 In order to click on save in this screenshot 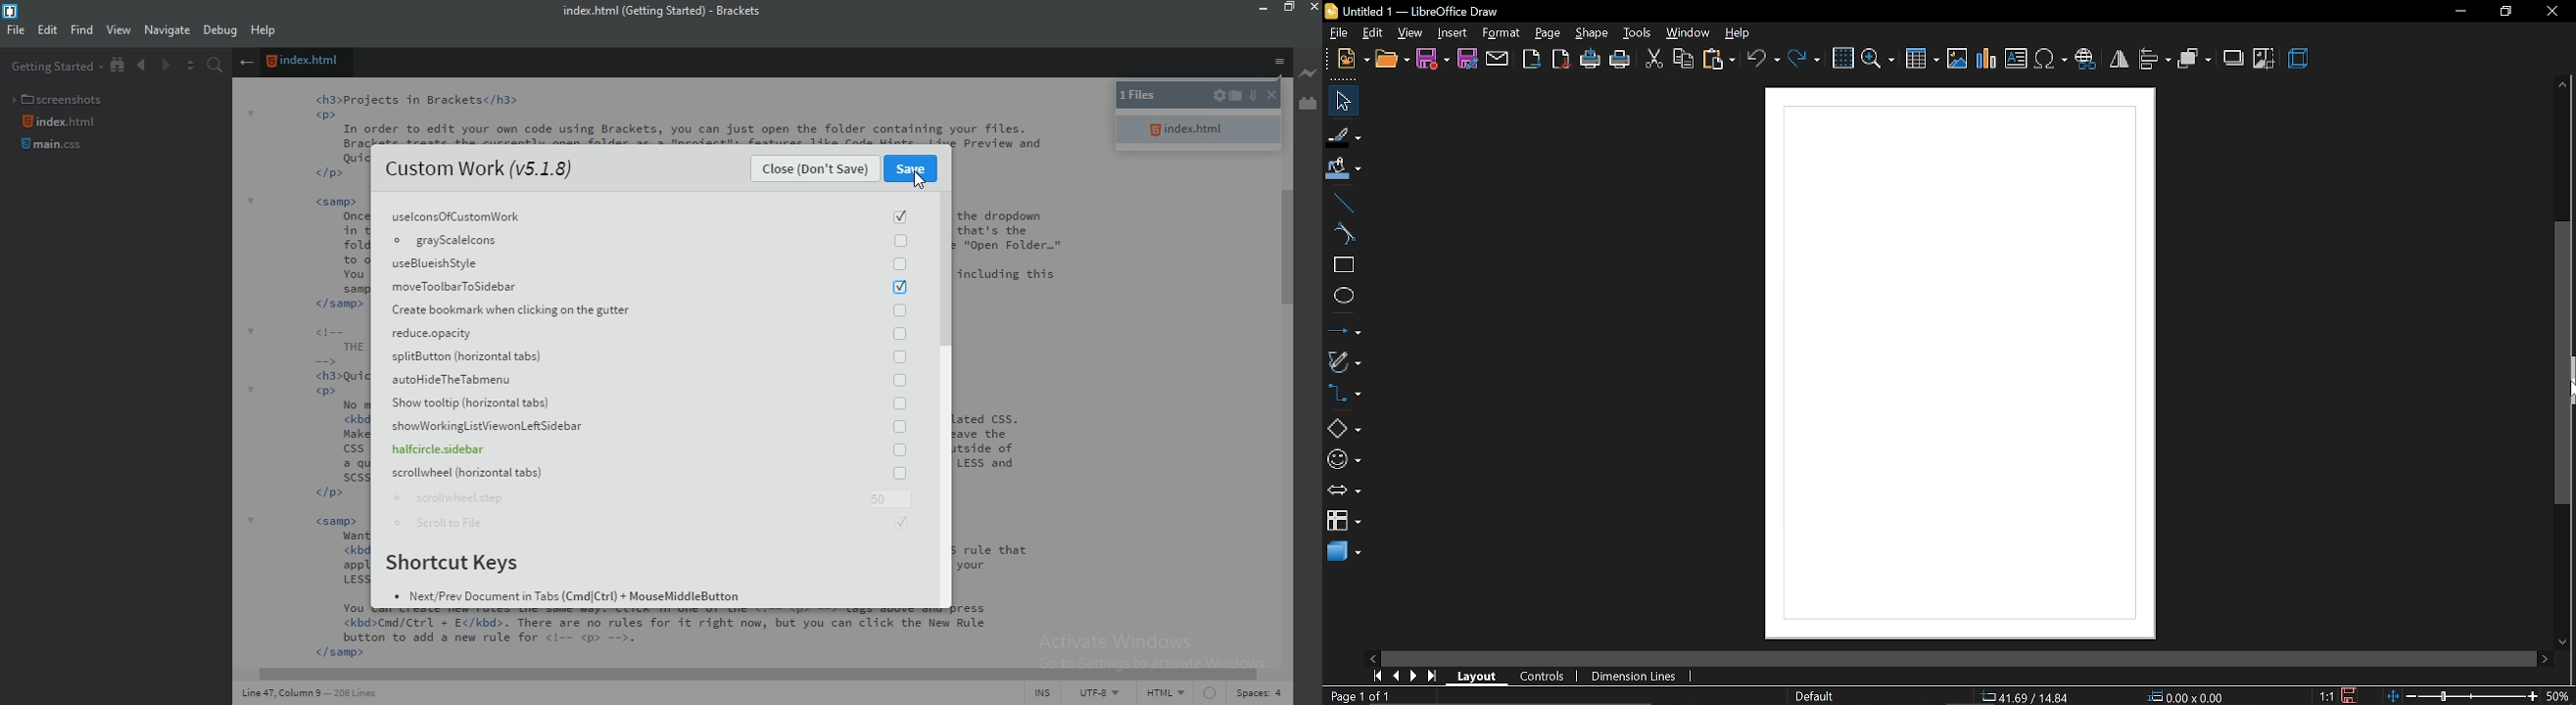, I will do `click(913, 169)`.